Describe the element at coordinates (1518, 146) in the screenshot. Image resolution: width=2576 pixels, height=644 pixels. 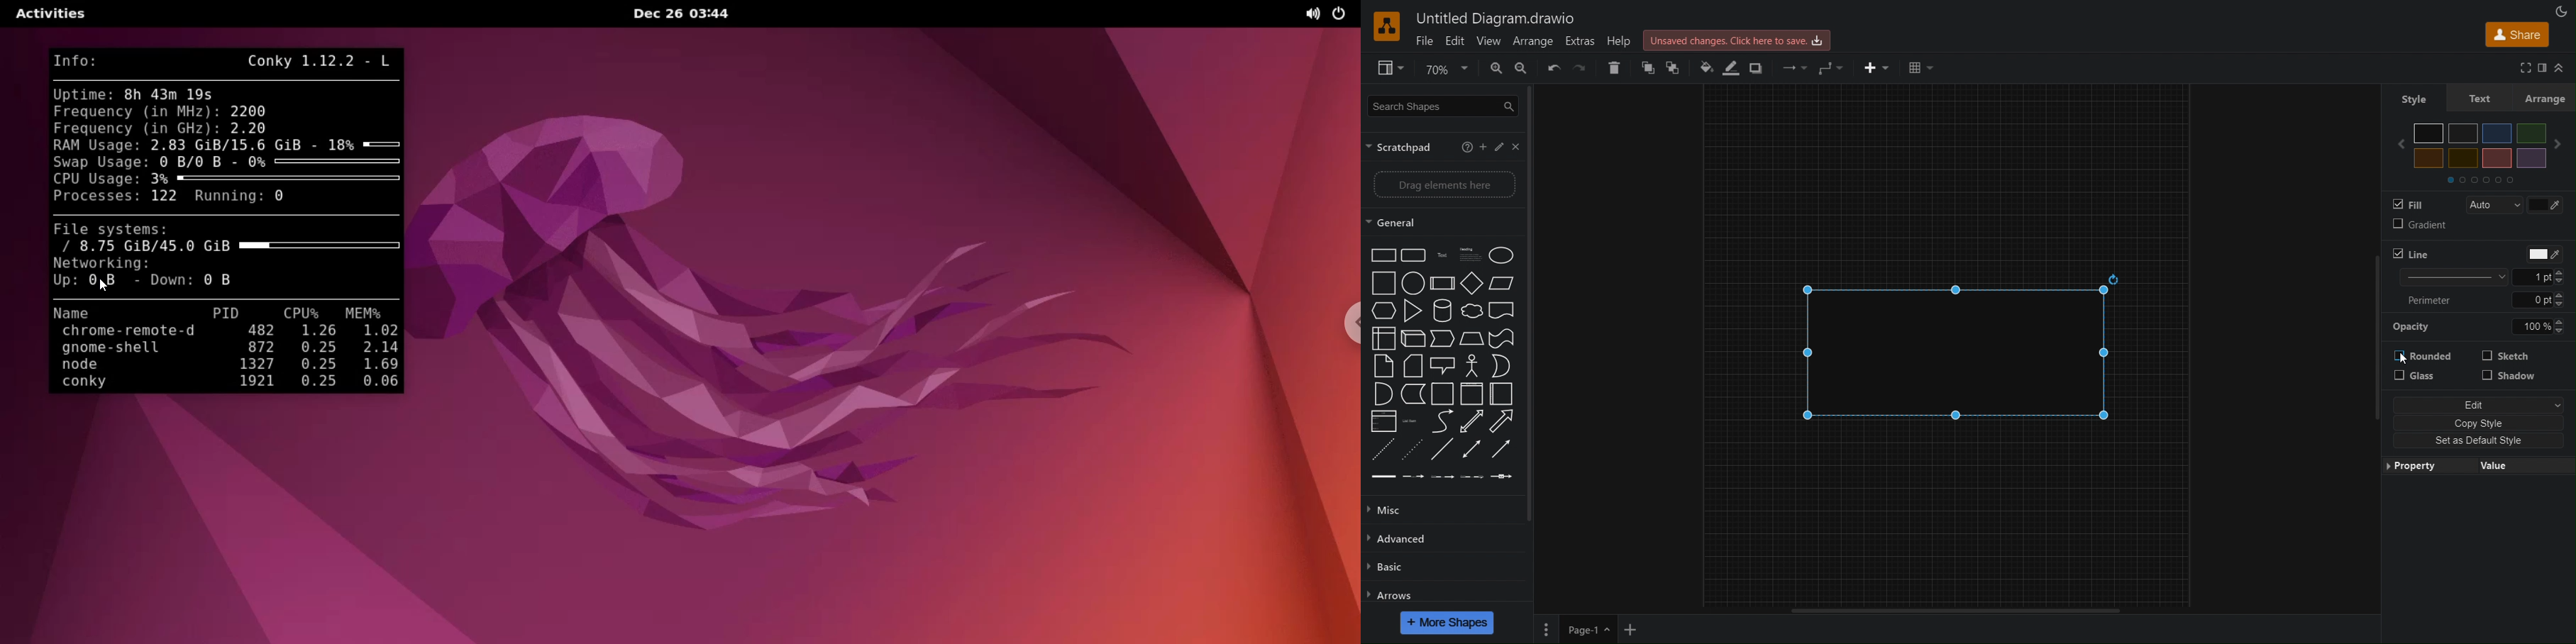
I see `close` at that location.